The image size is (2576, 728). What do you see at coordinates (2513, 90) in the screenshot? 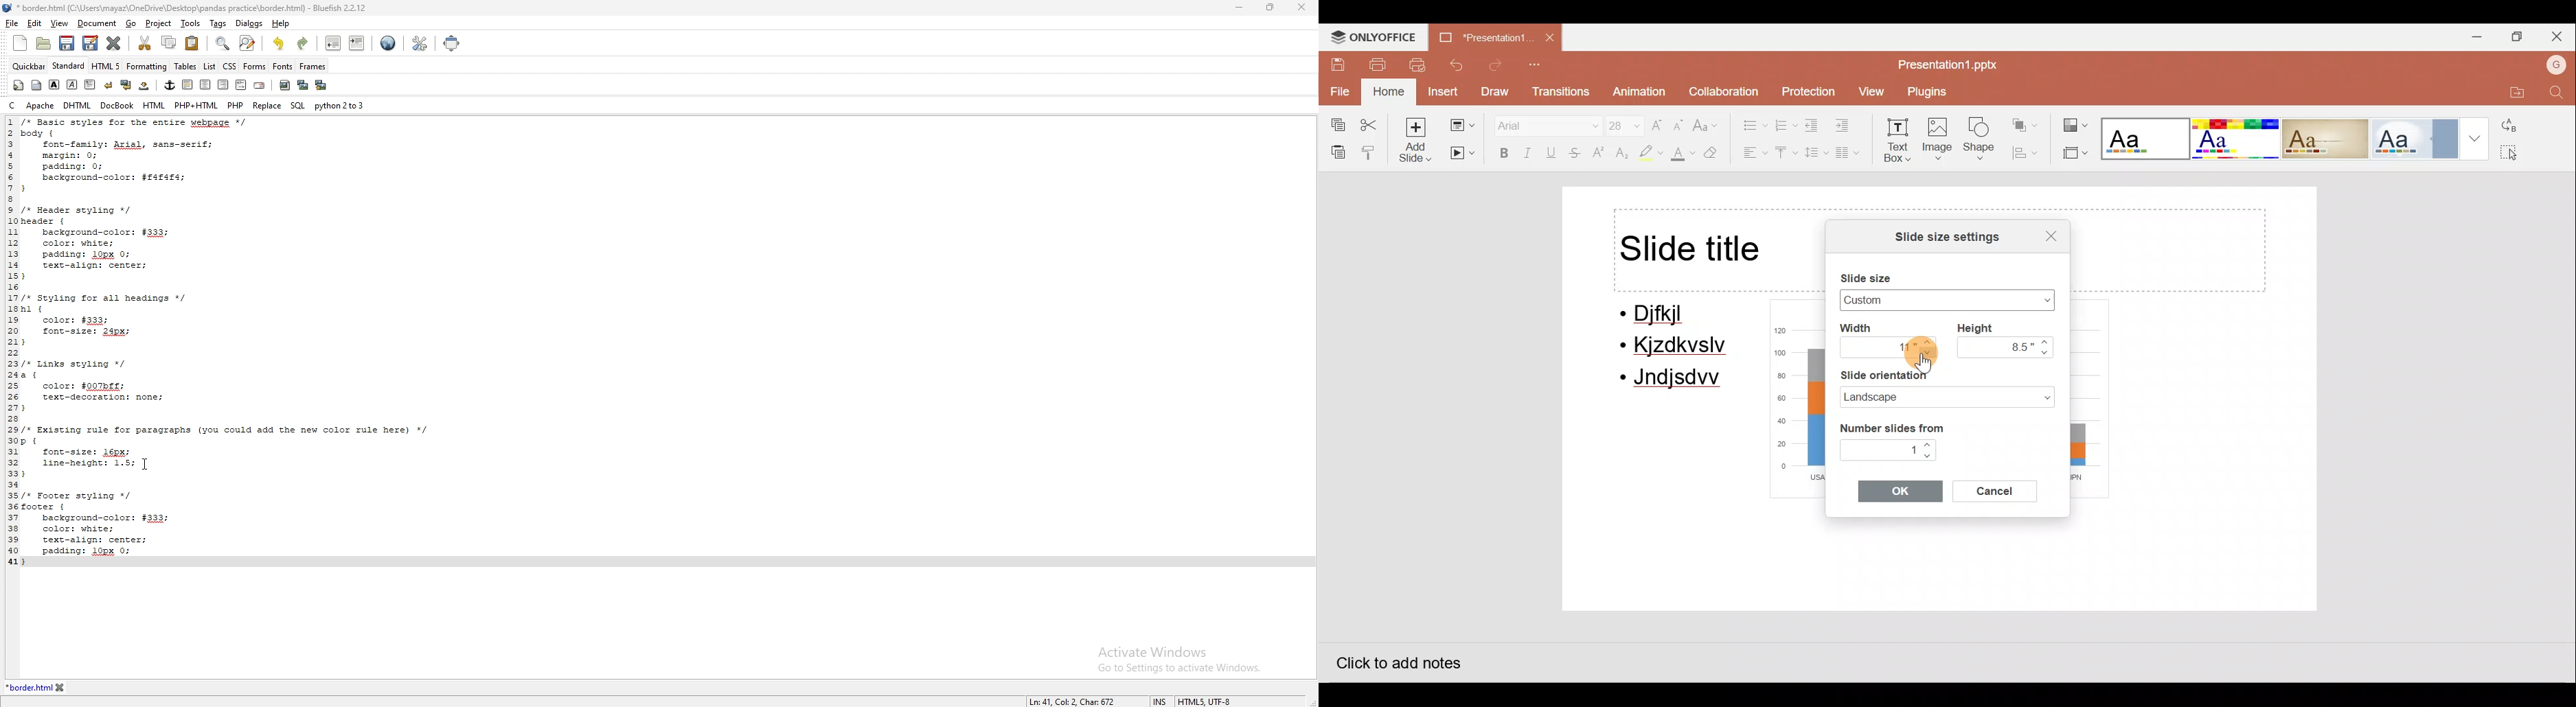
I see `Open file location` at bounding box center [2513, 90].